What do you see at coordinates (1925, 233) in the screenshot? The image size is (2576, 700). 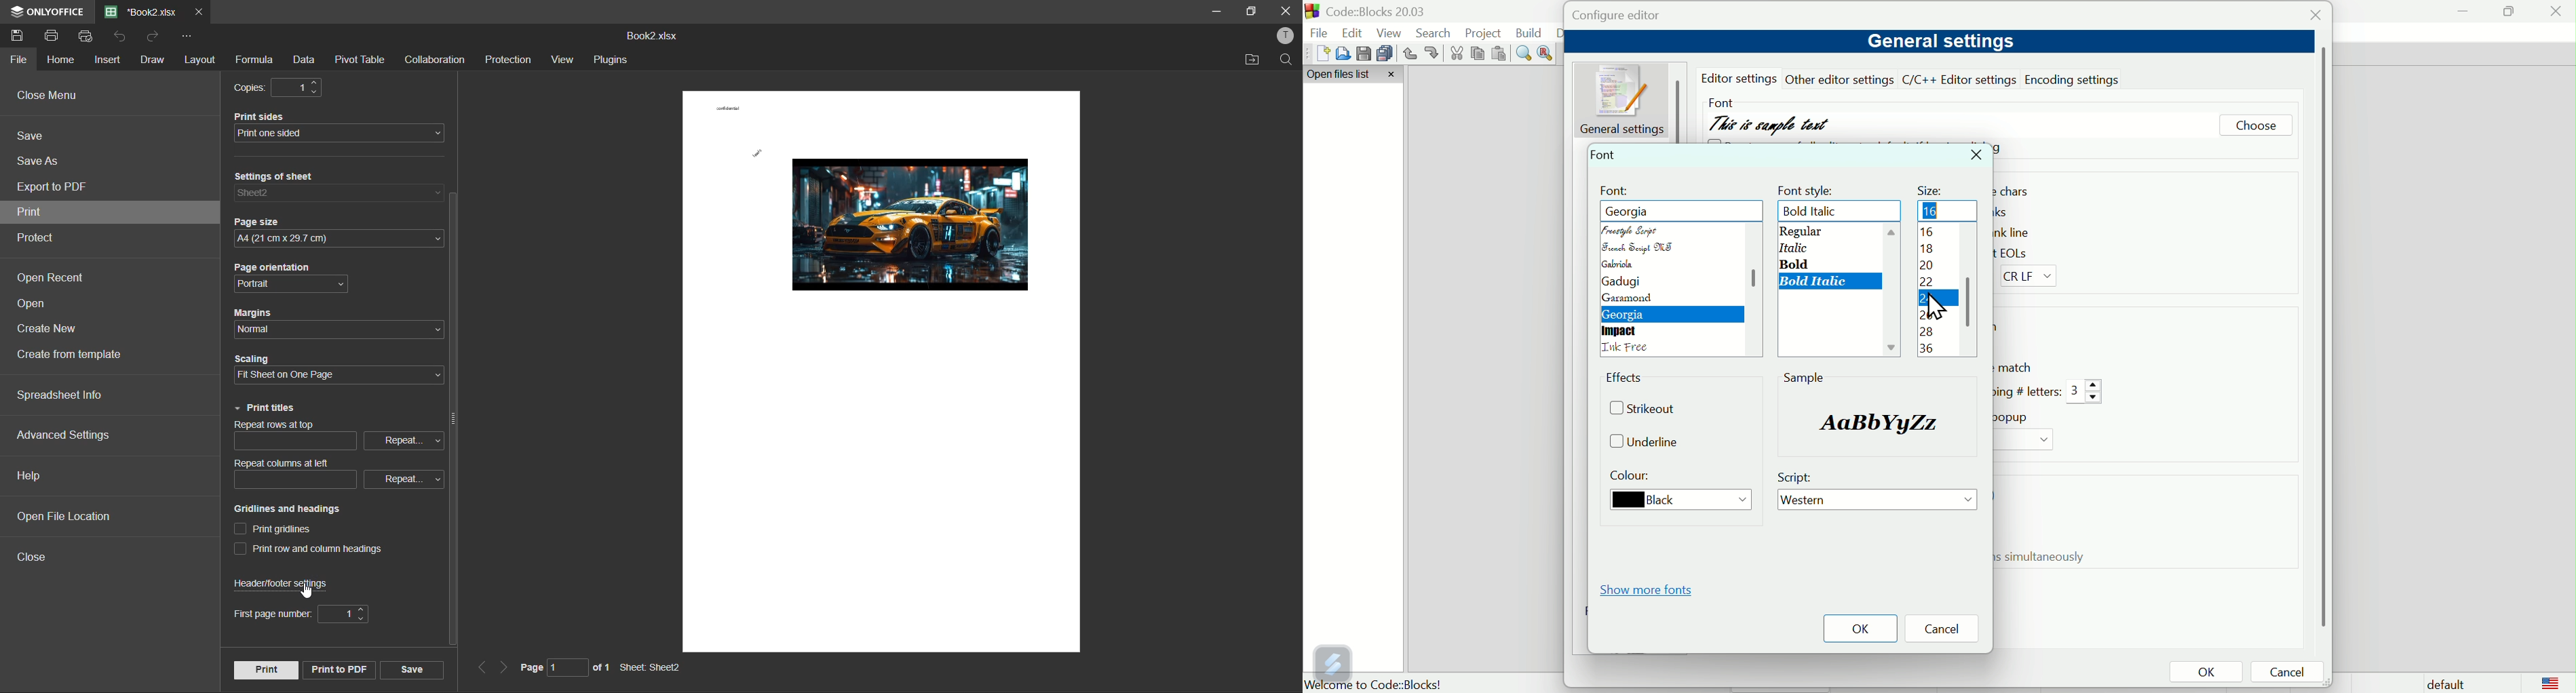 I see `16` at bounding box center [1925, 233].